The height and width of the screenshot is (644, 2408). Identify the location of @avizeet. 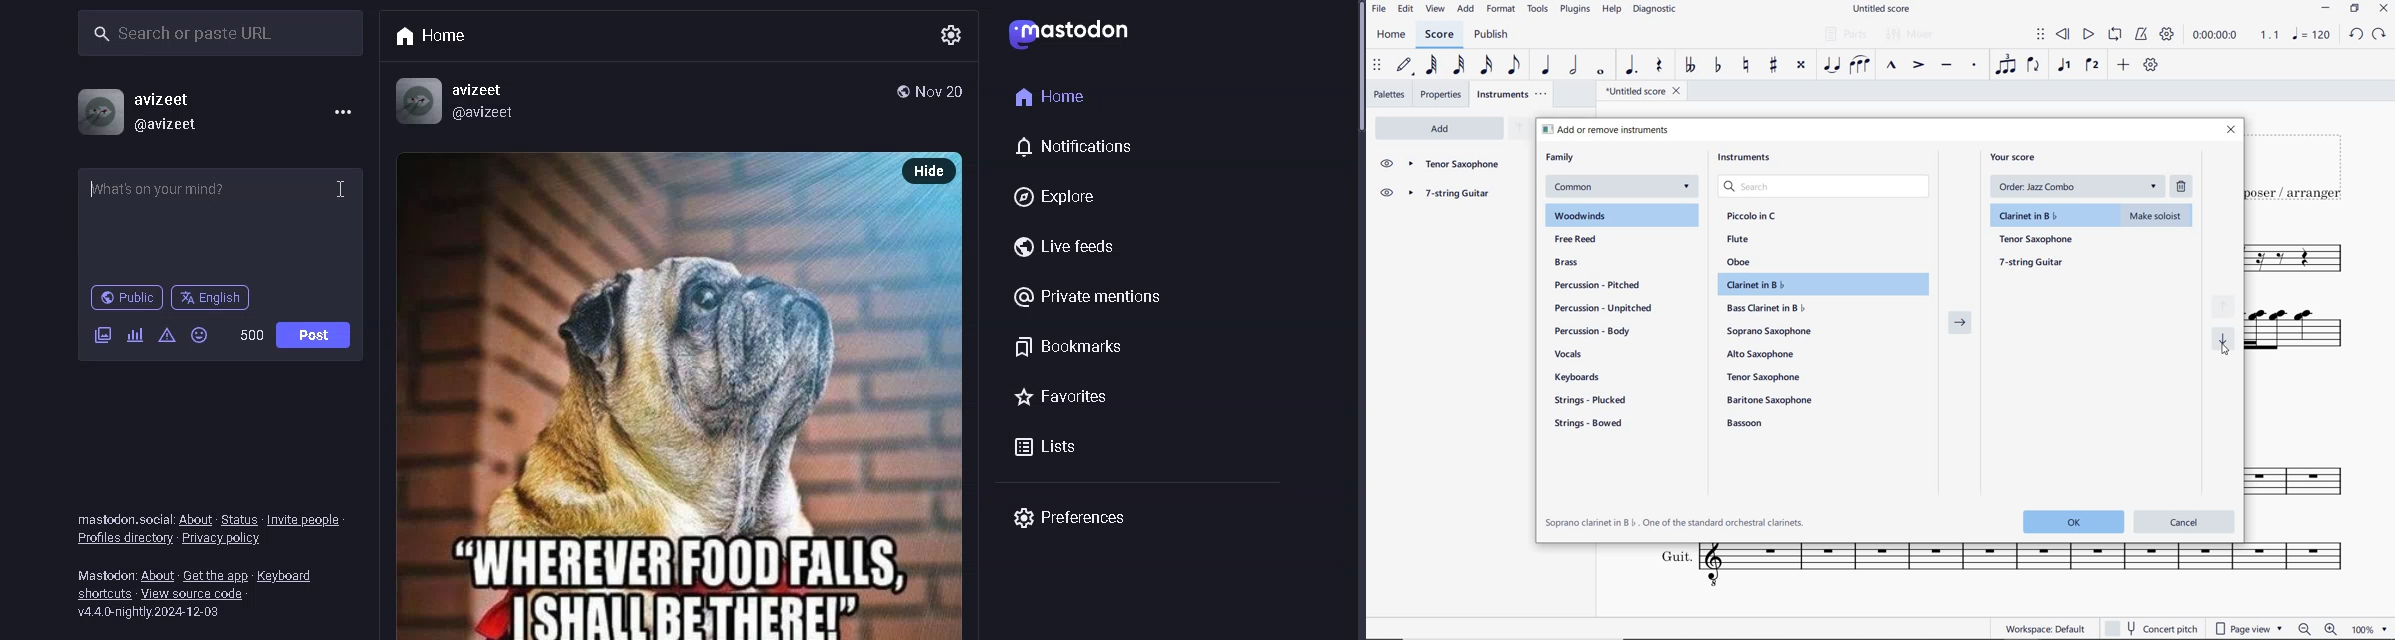
(497, 113).